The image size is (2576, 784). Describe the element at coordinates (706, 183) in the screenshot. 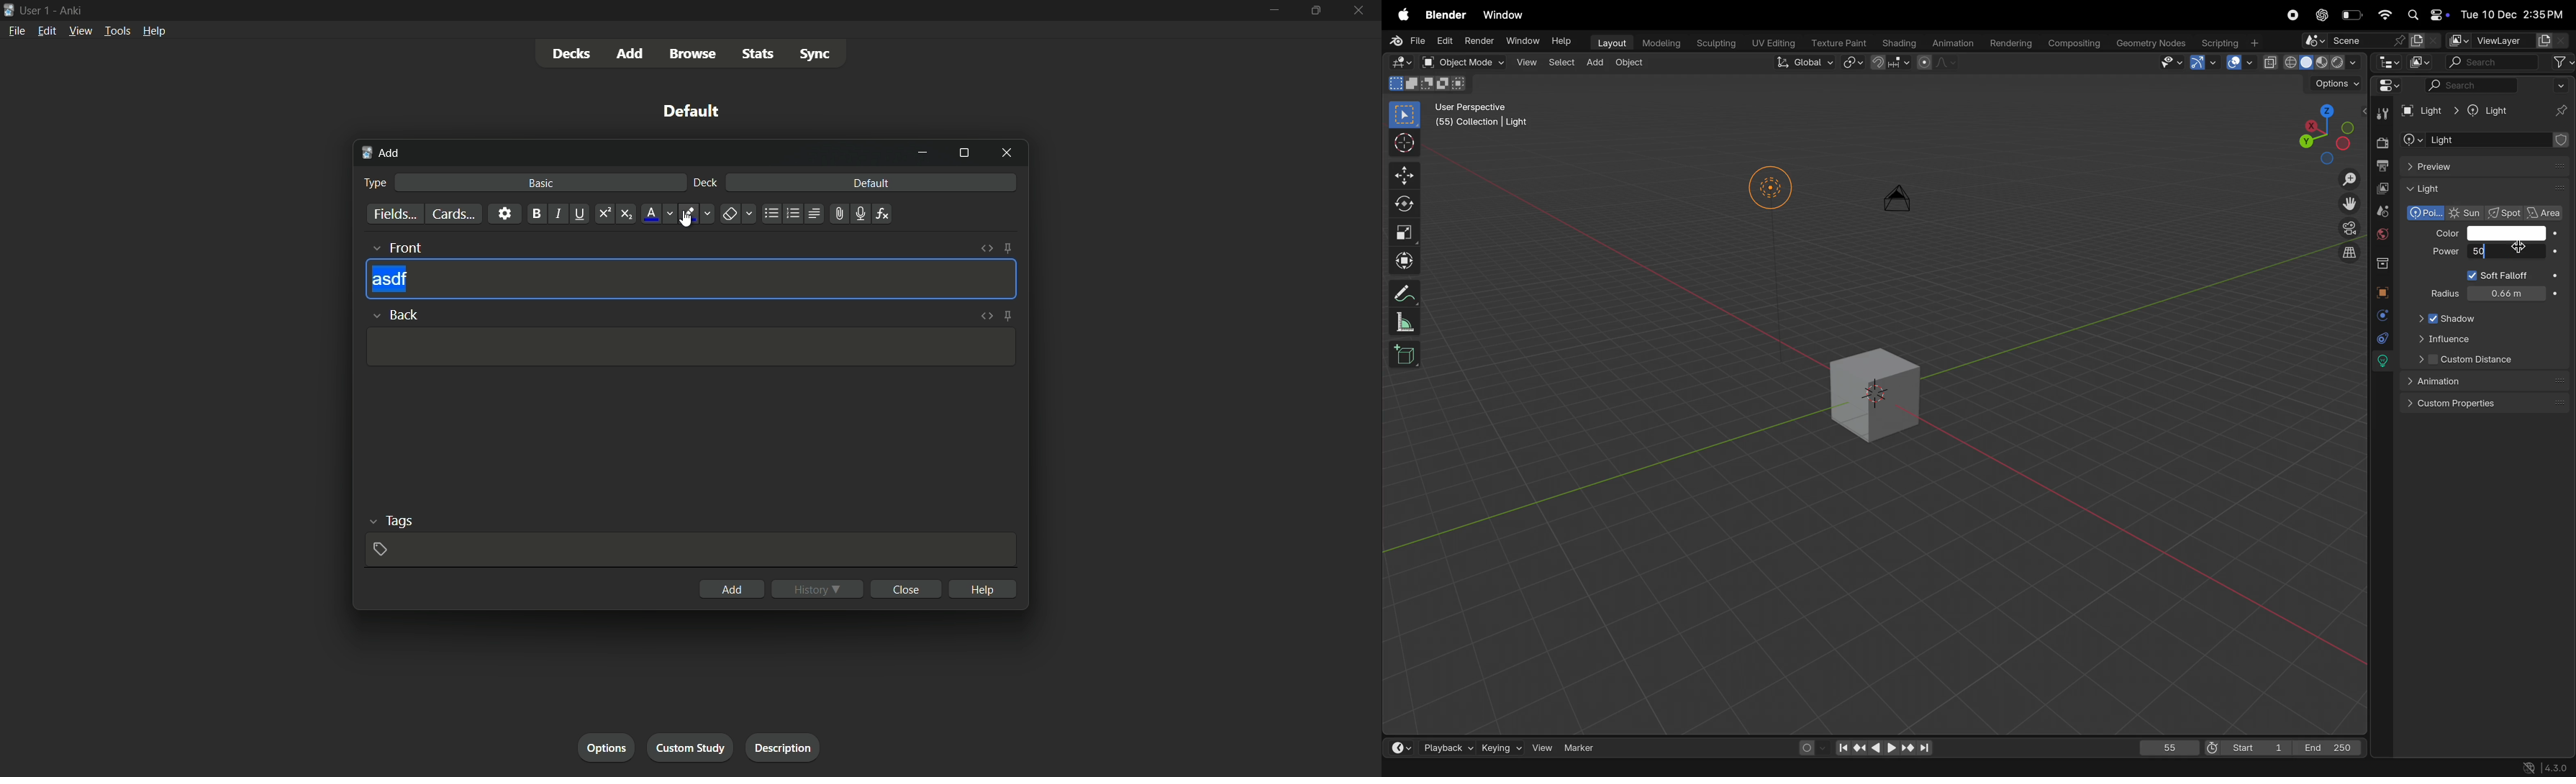

I see `deck` at that location.